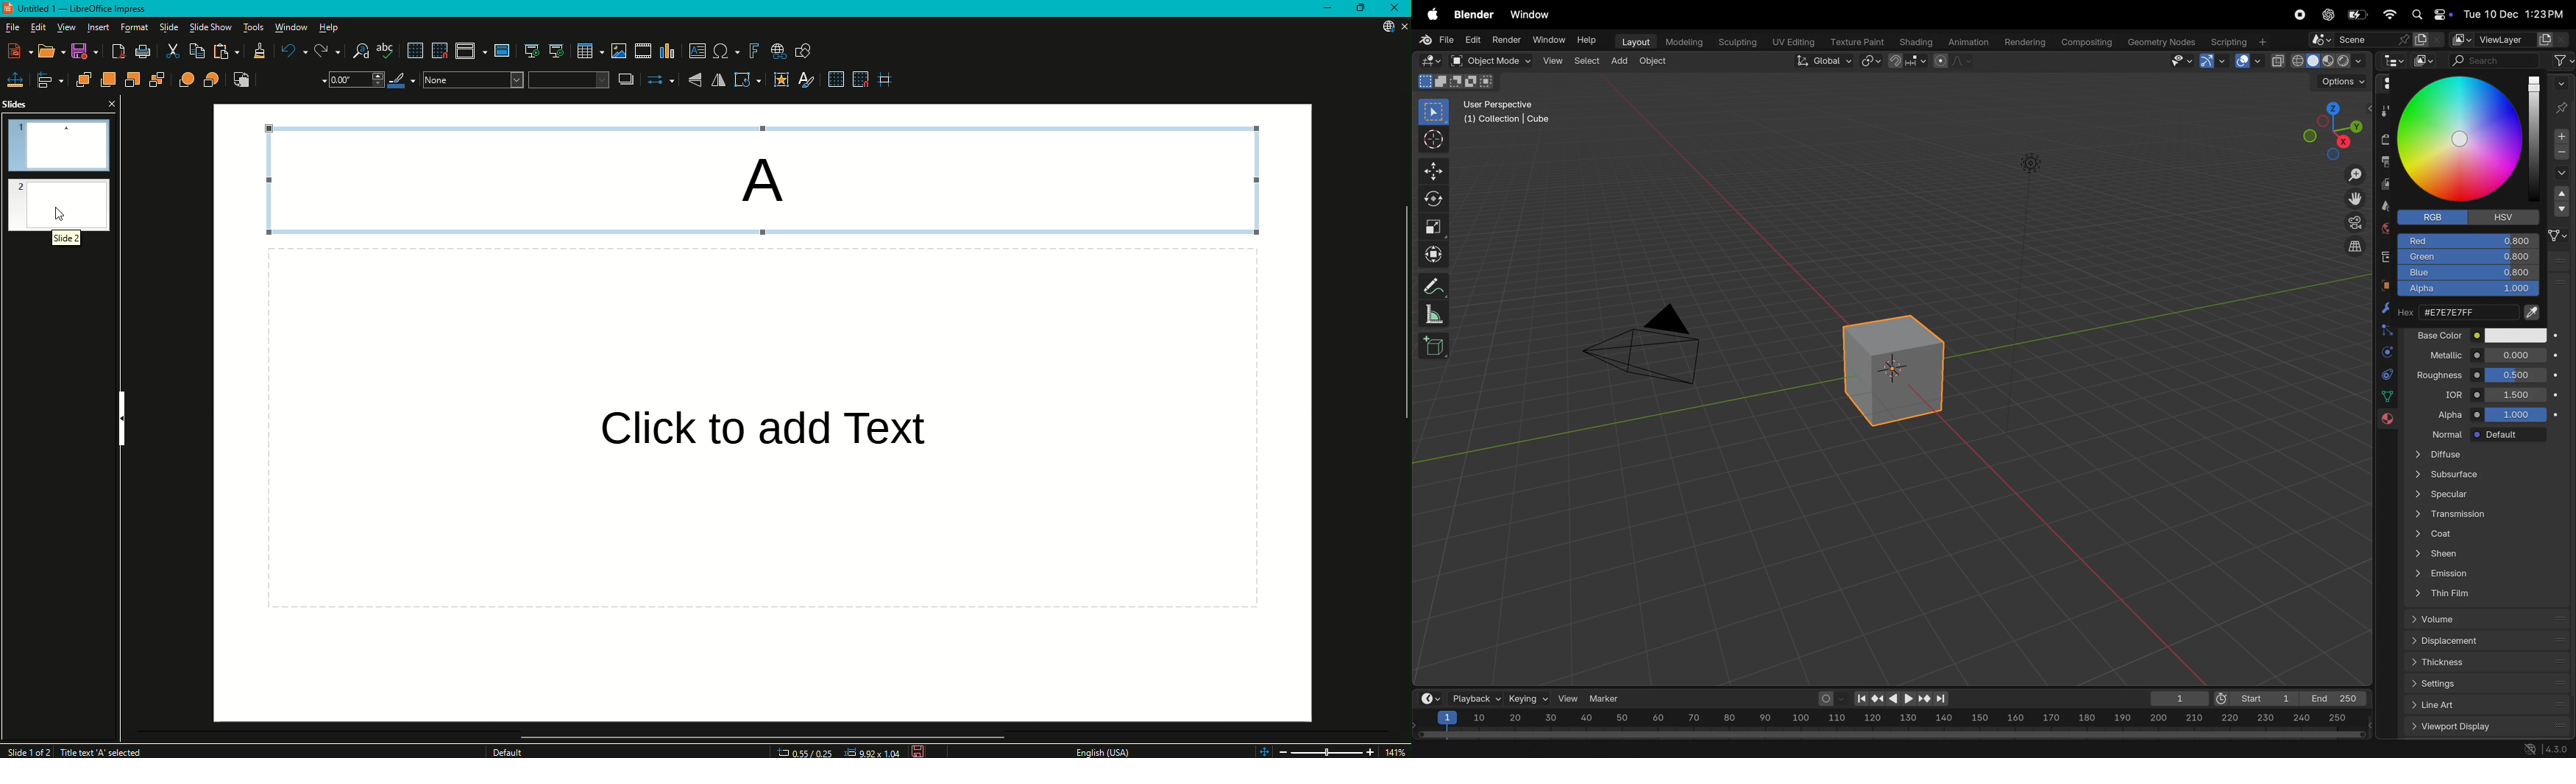  Describe the element at coordinates (1653, 62) in the screenshot. I see `object` at that location.